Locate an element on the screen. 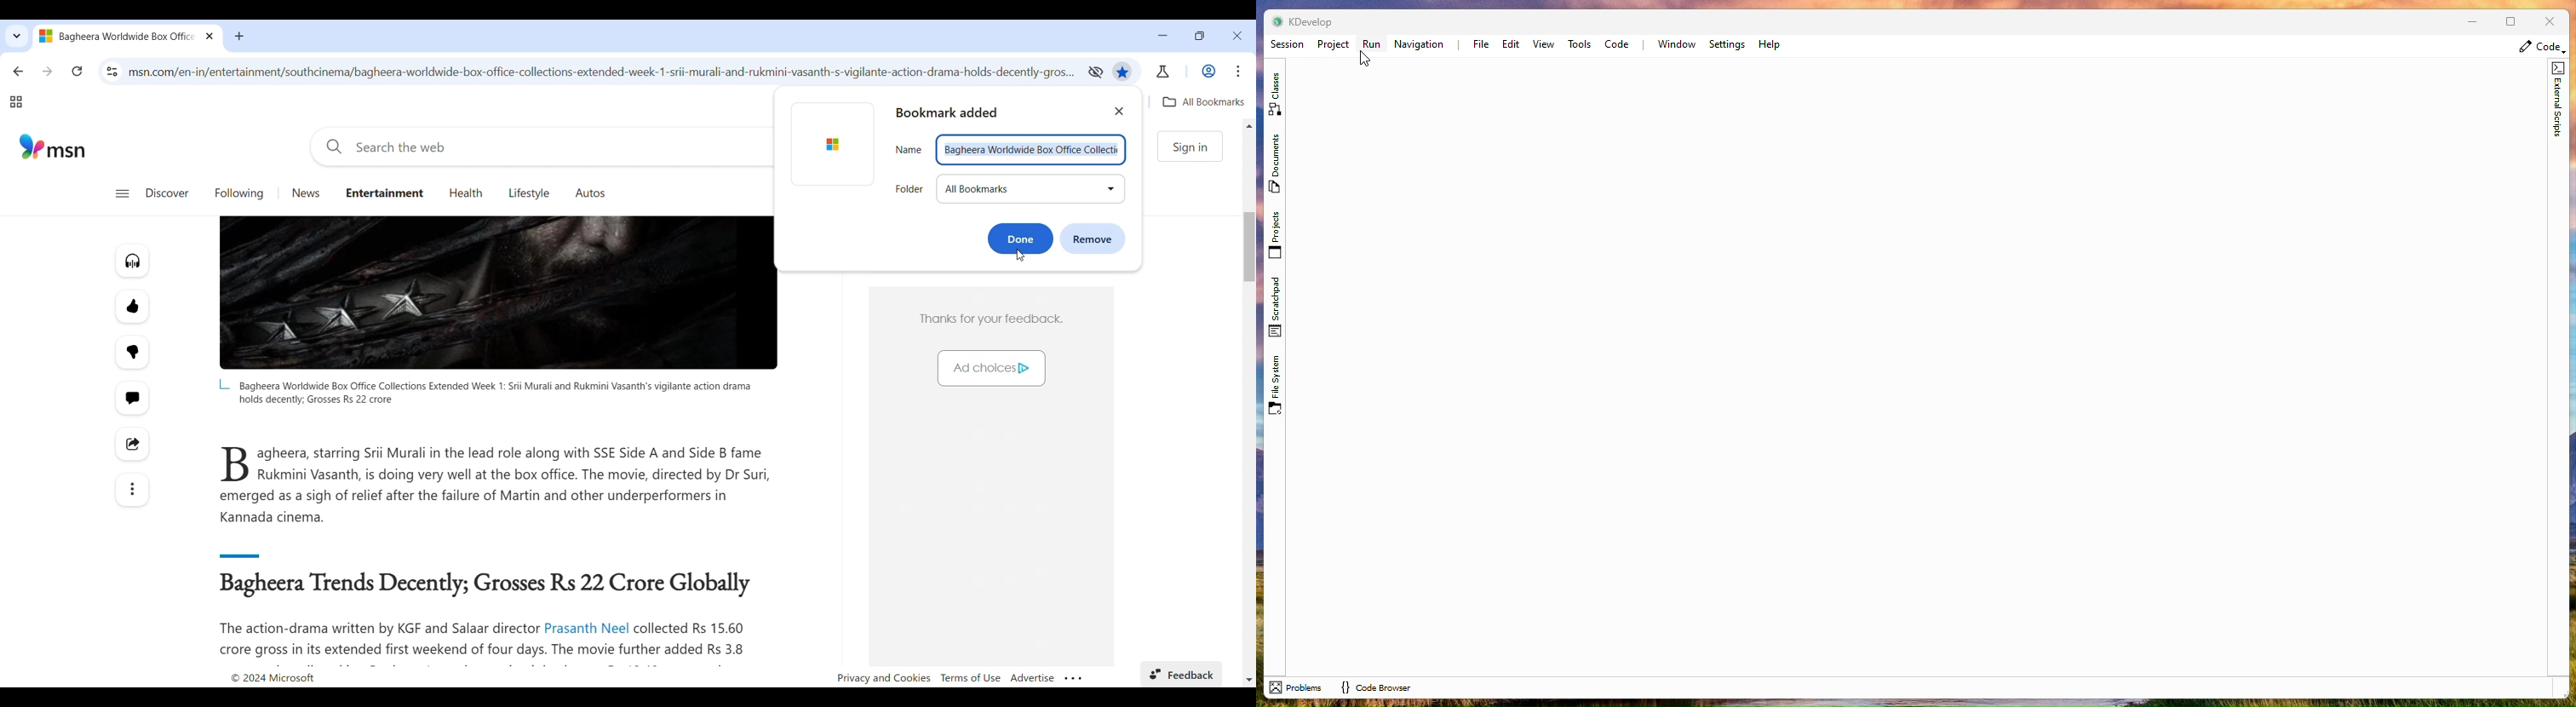 The height and width of the screenshot is (728, 2576). Current site logo is located at coordinates (830, 143).